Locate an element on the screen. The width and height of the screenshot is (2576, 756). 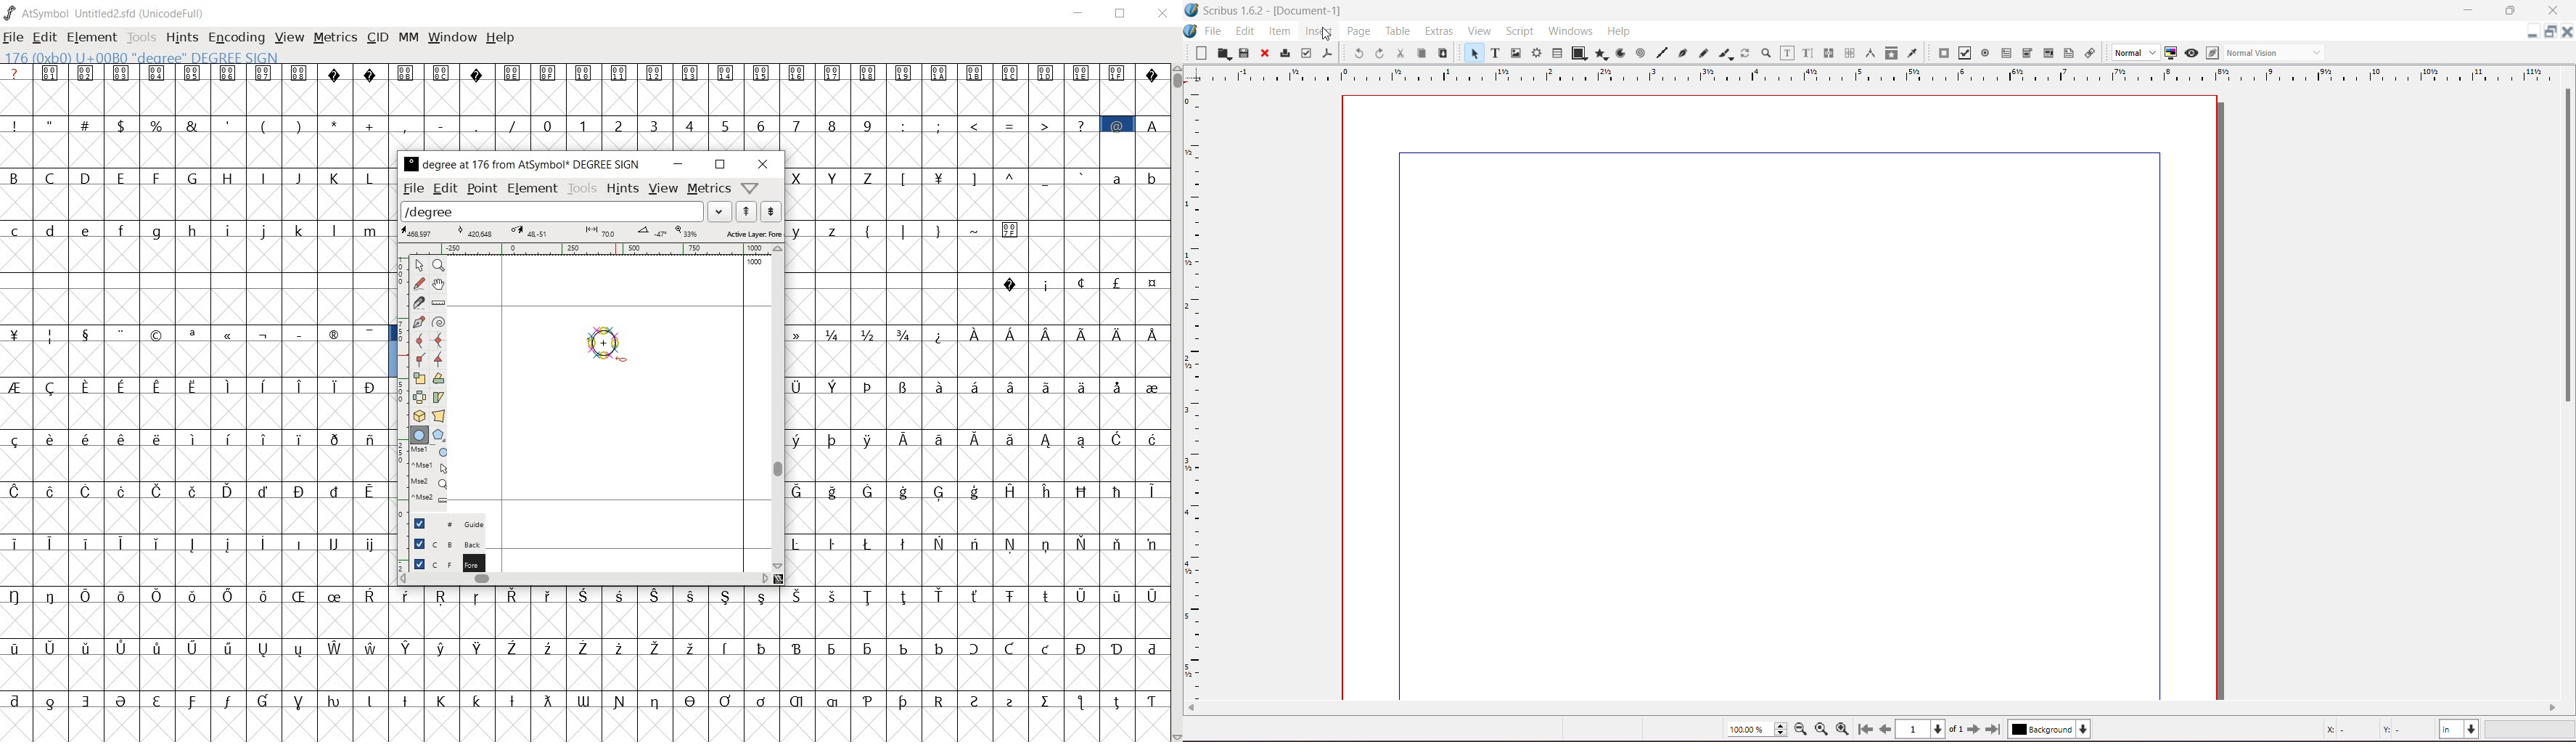
scrollbar is located at coordinates (776, 408).